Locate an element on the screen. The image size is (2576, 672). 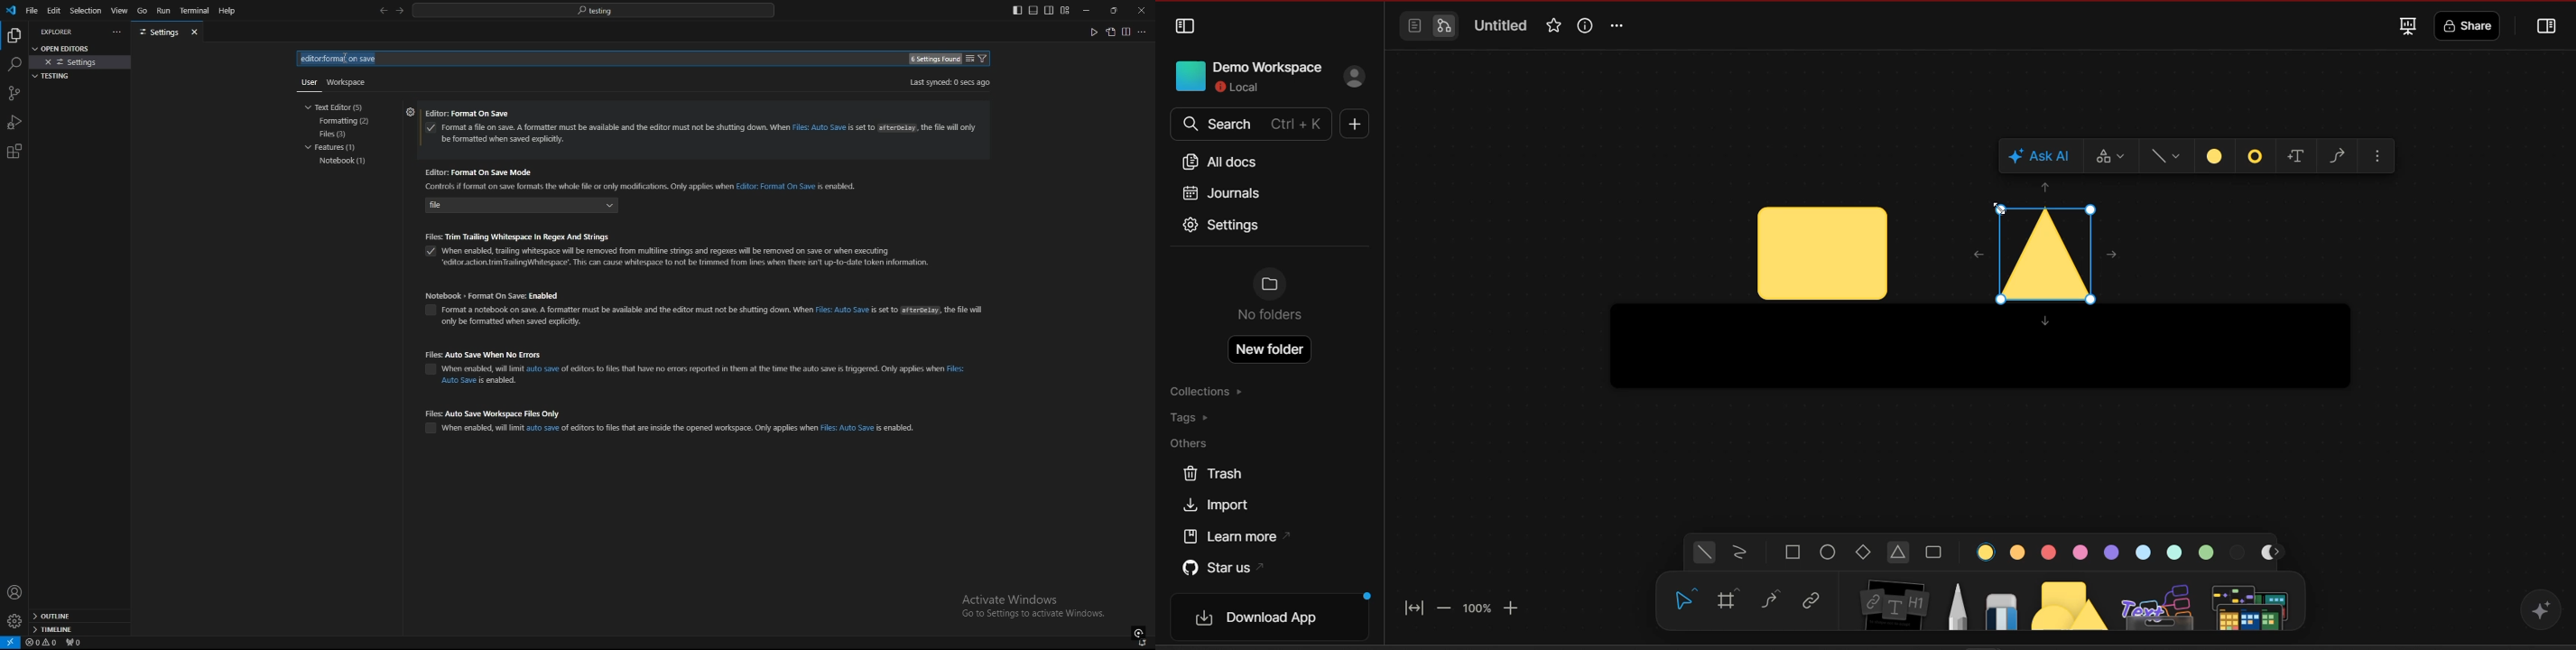
cursor and shape current location is located at coordinates (2044, 249).